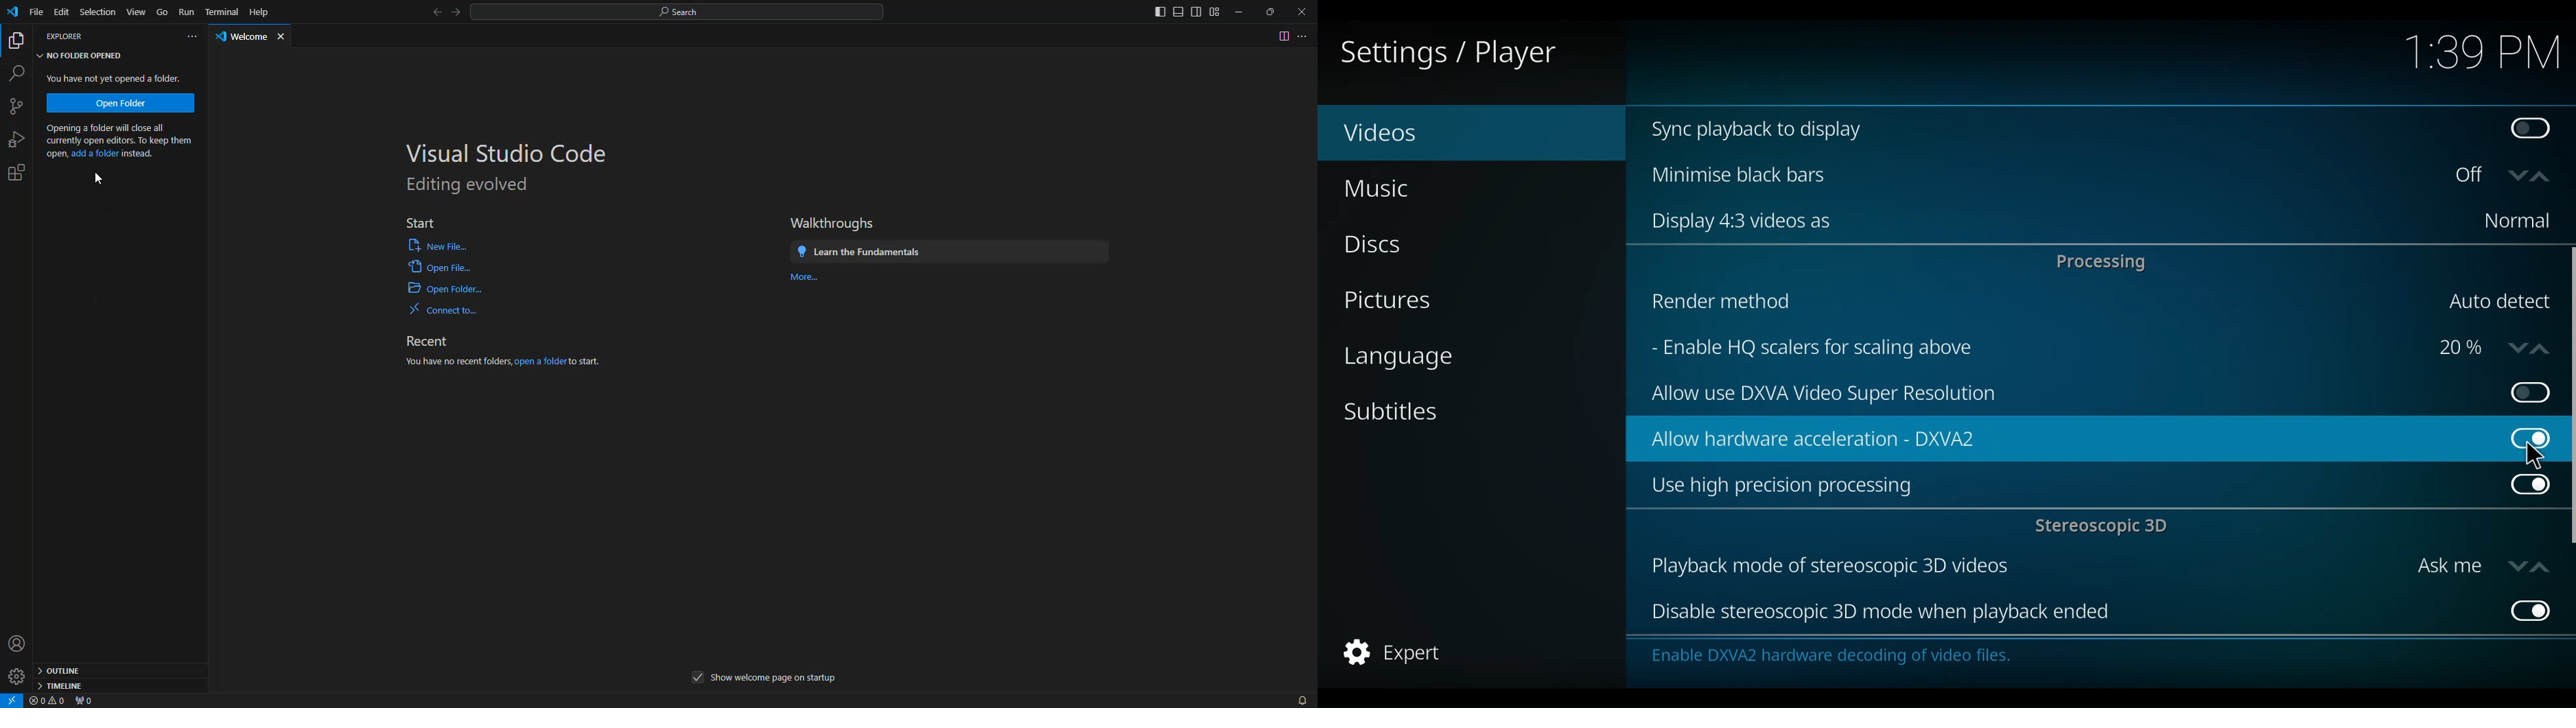 Image resolution: width=2576 pixels, height=728 pixels. What do you see at coordinates (48, 701) in the screenshot?
I see `no problems` at bounding box center [48, 701].